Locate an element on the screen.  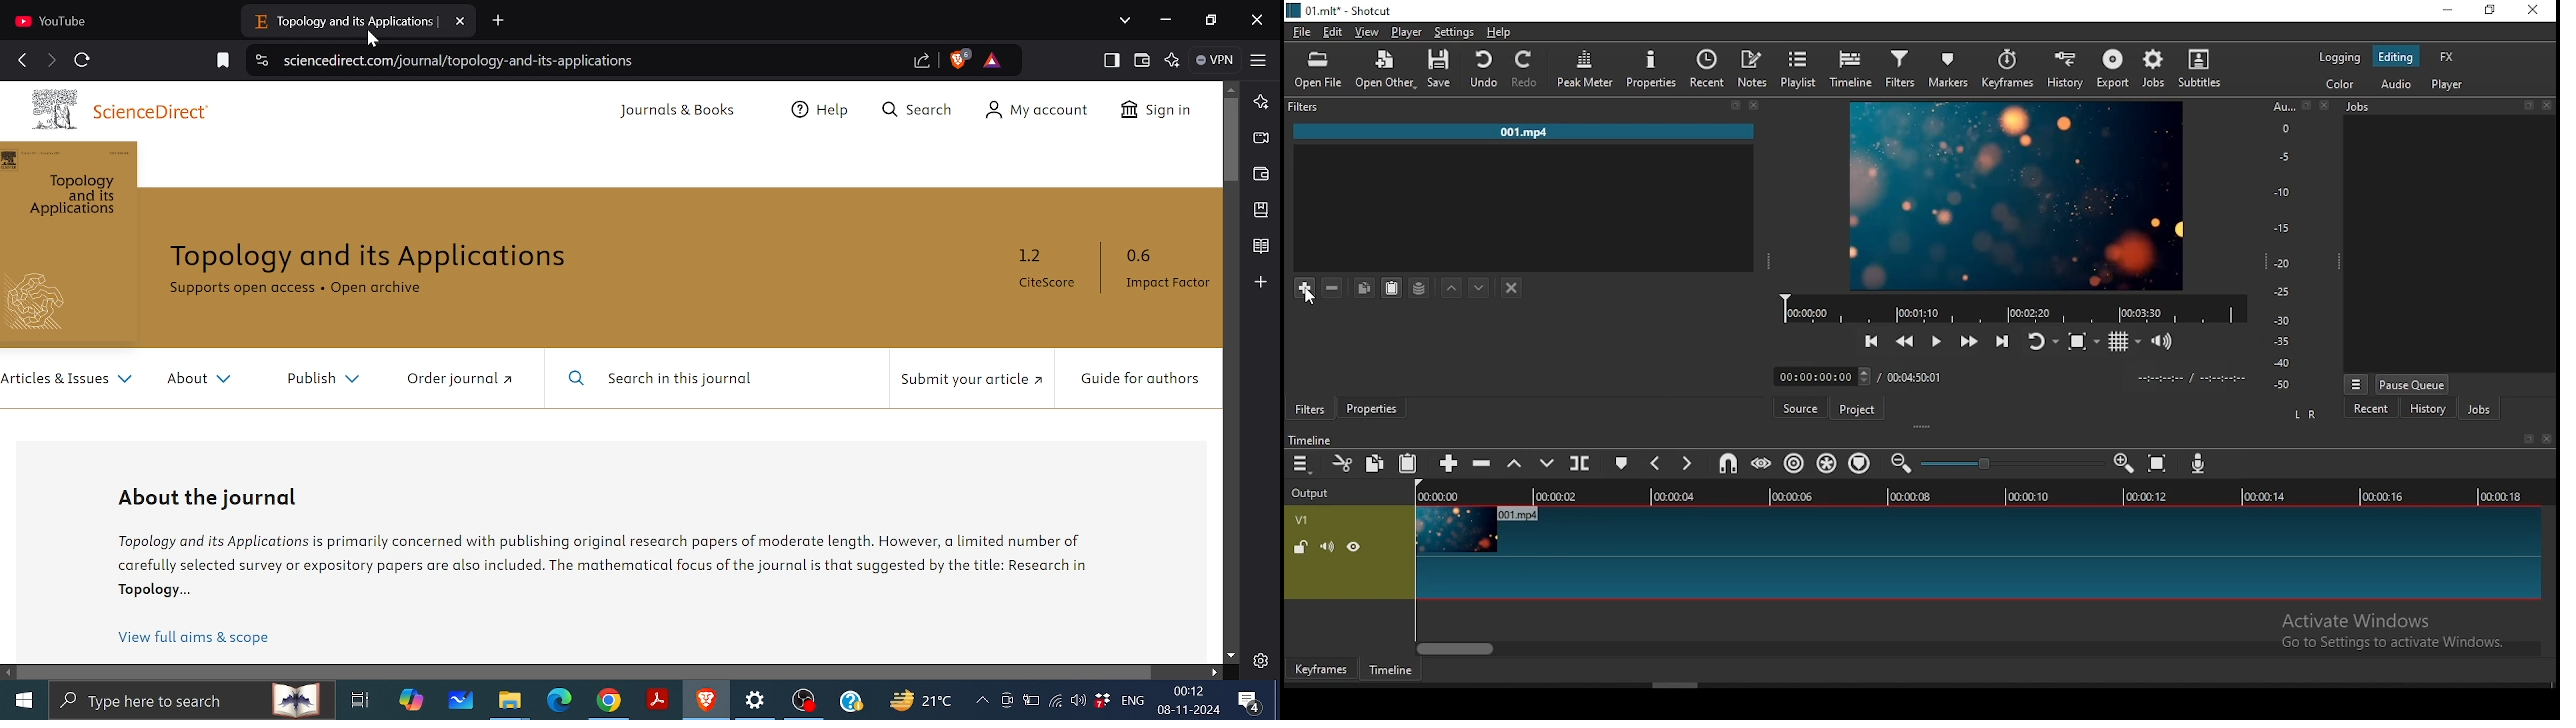
copy filter is located at coordinates (1364, 288).